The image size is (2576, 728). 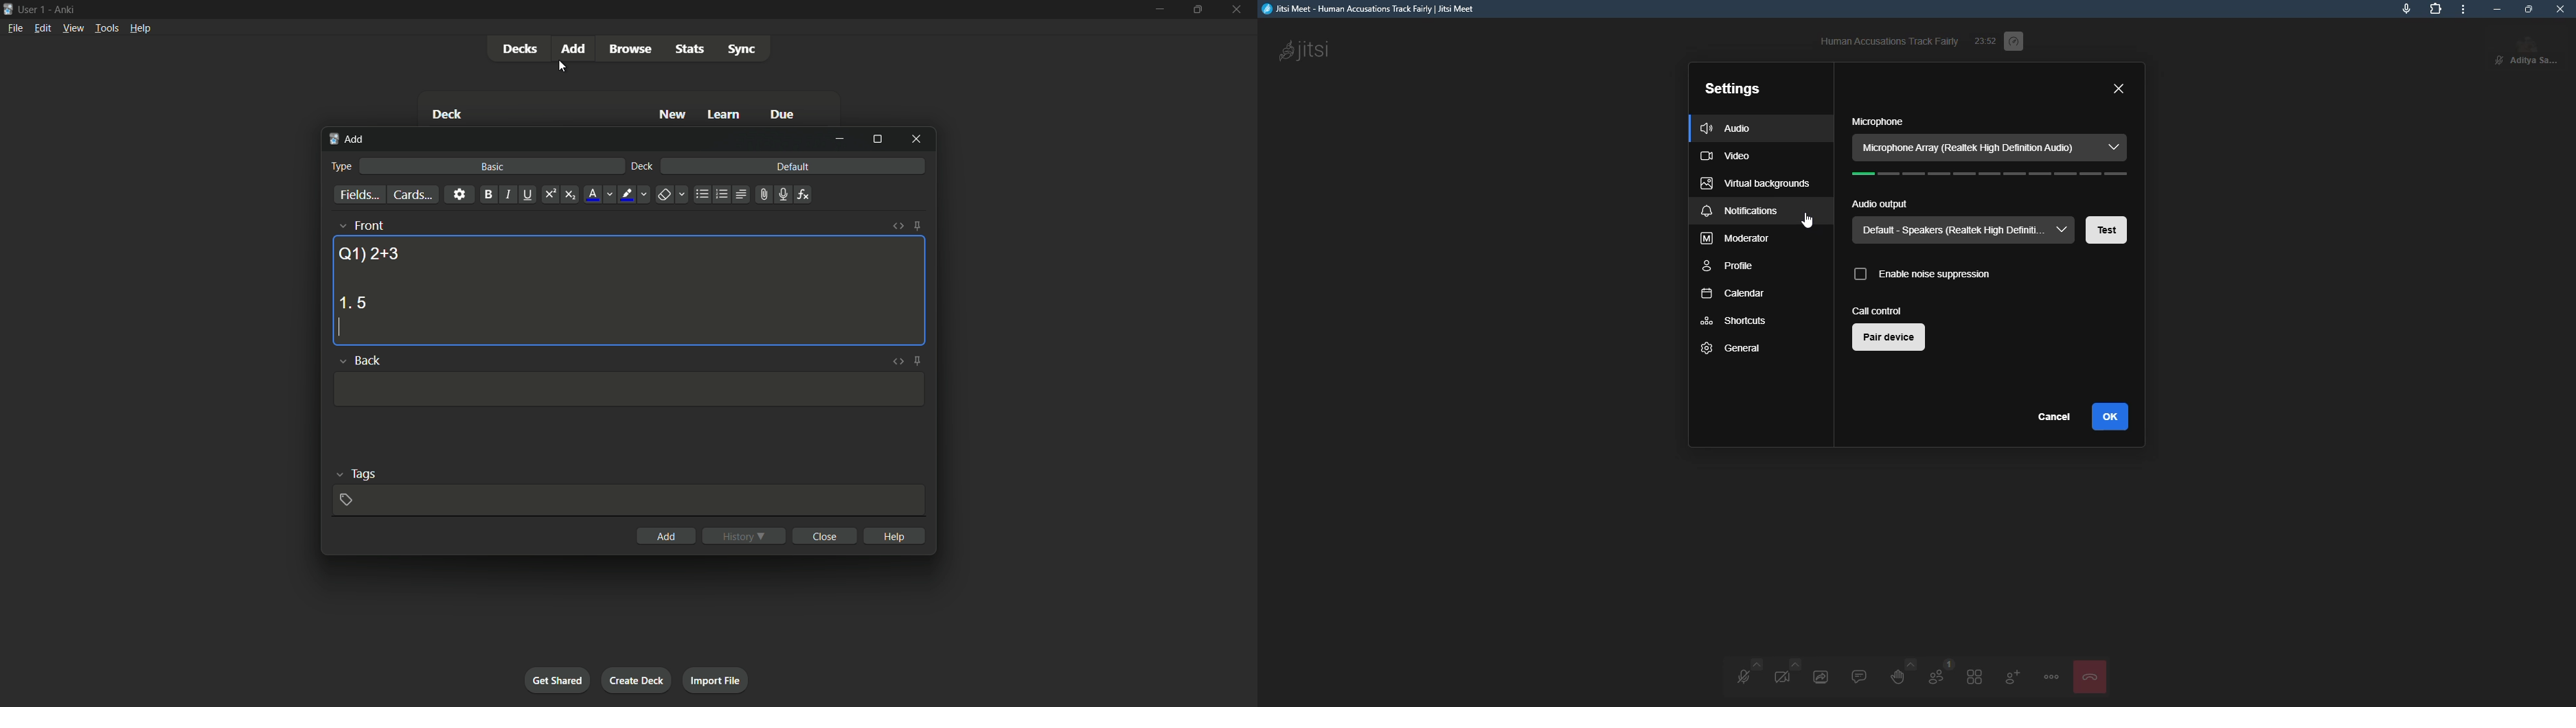 What do you see at coordinates (488, 195) in the screenshot?
I see `bold` at bounding box center [488, 195].